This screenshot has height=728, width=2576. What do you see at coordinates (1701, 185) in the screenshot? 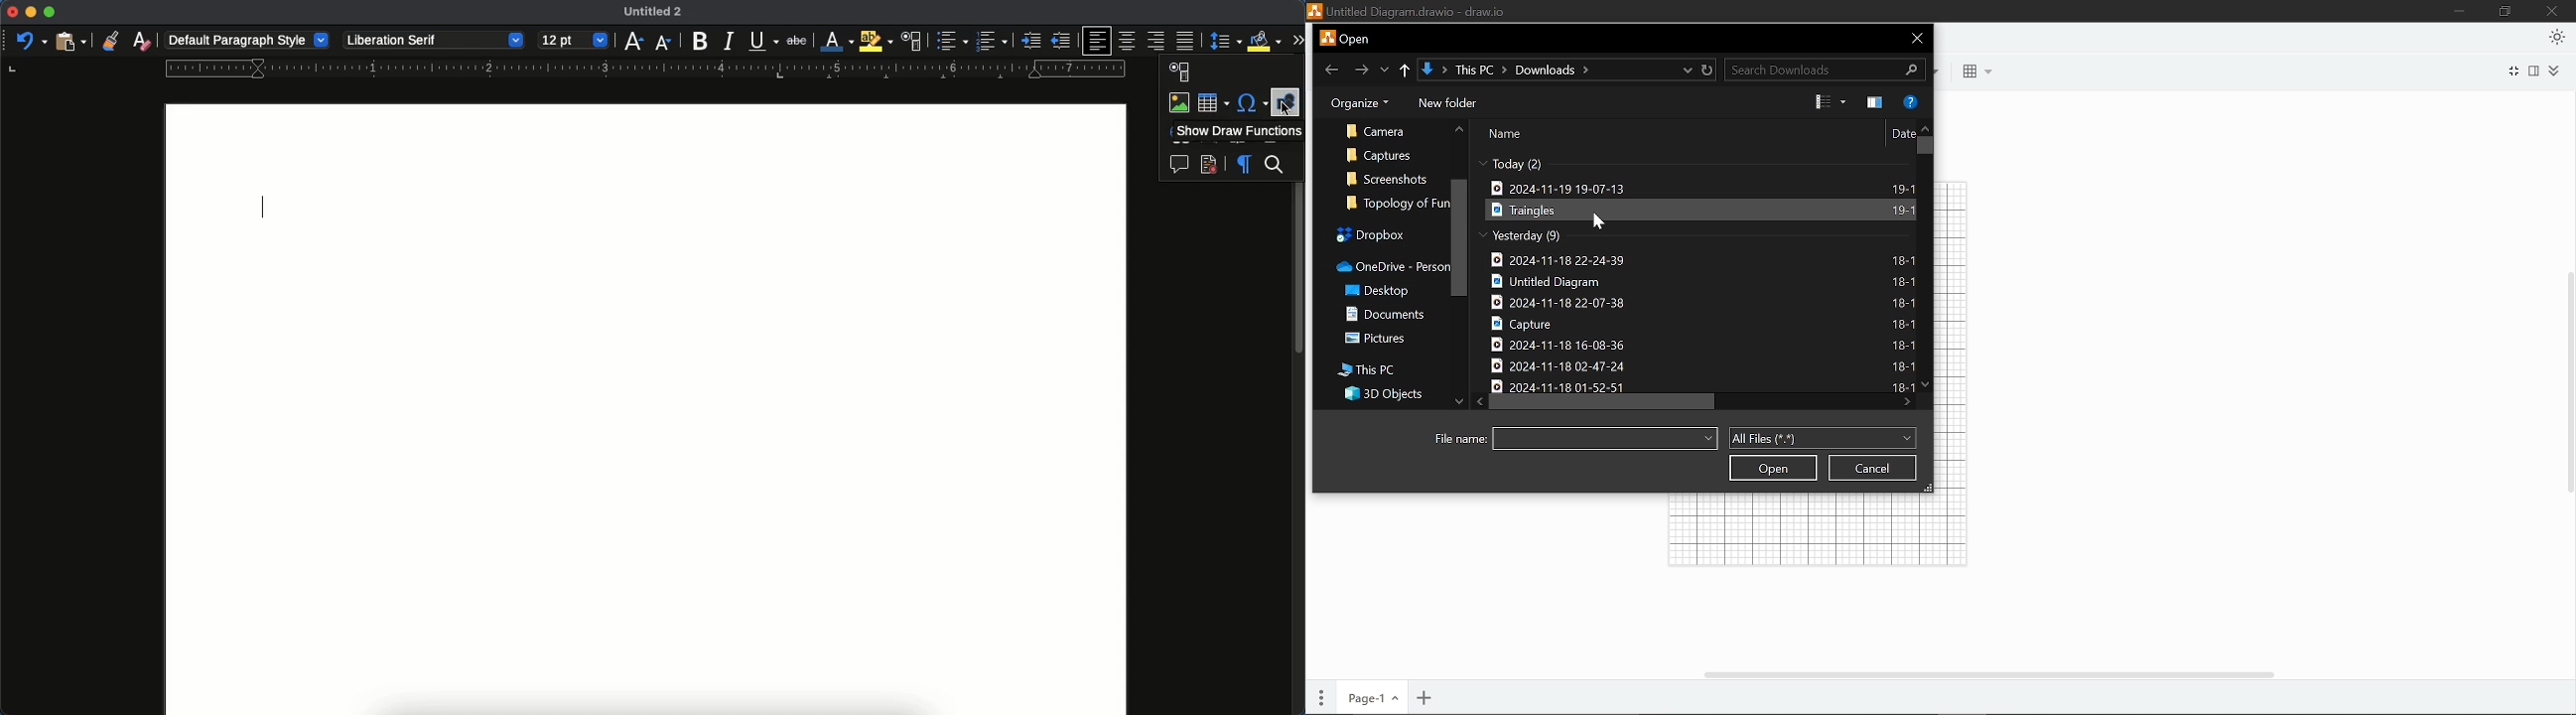
I see `2024-11-19 19-07-13            19-1` at bounding box center [1701, 185].